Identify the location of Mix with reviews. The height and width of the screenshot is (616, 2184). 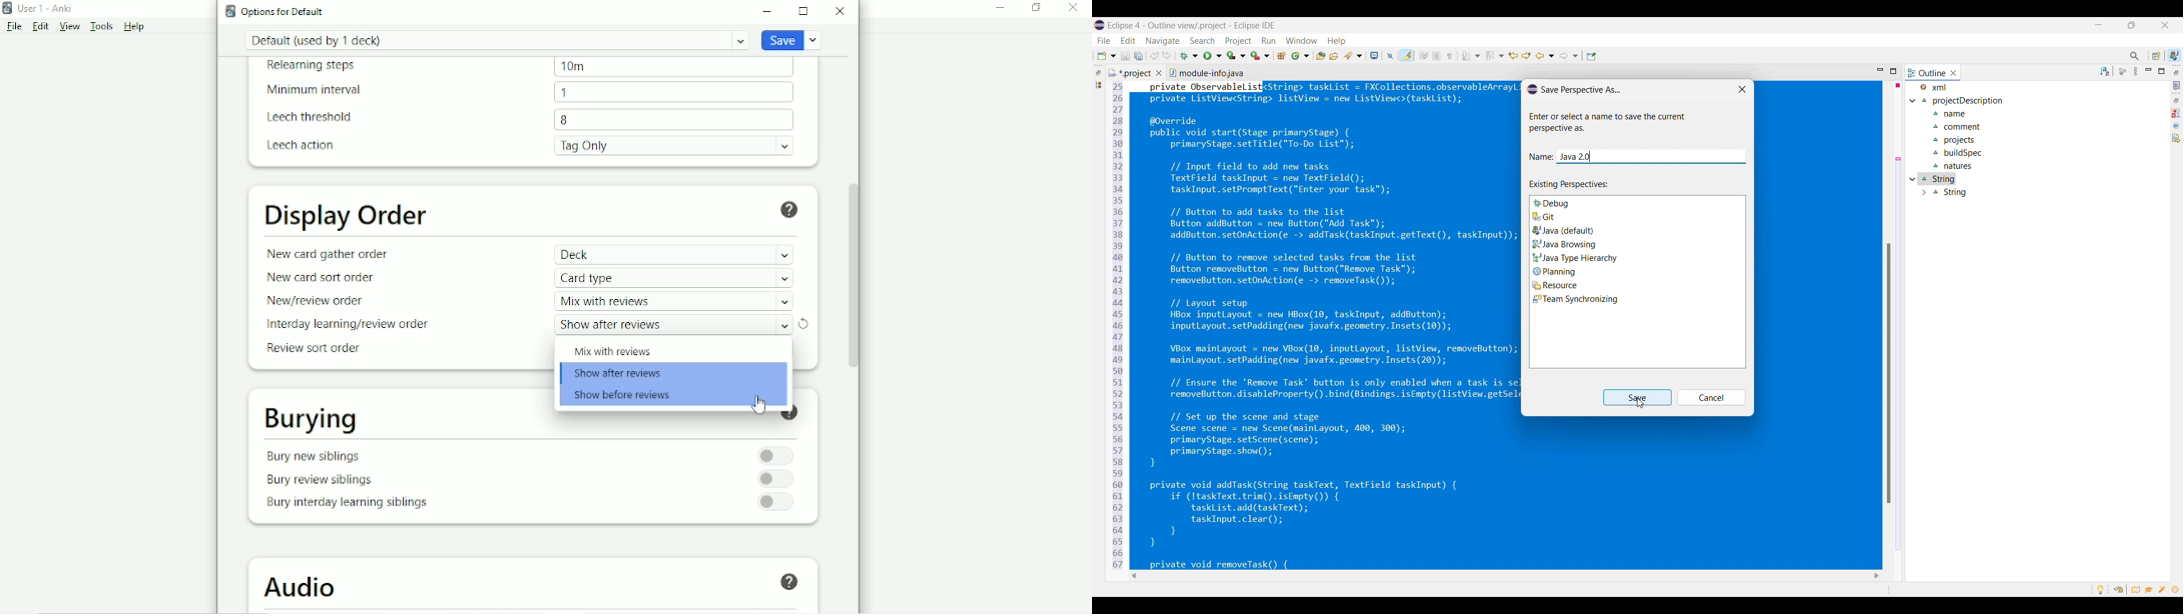
(613, 351).